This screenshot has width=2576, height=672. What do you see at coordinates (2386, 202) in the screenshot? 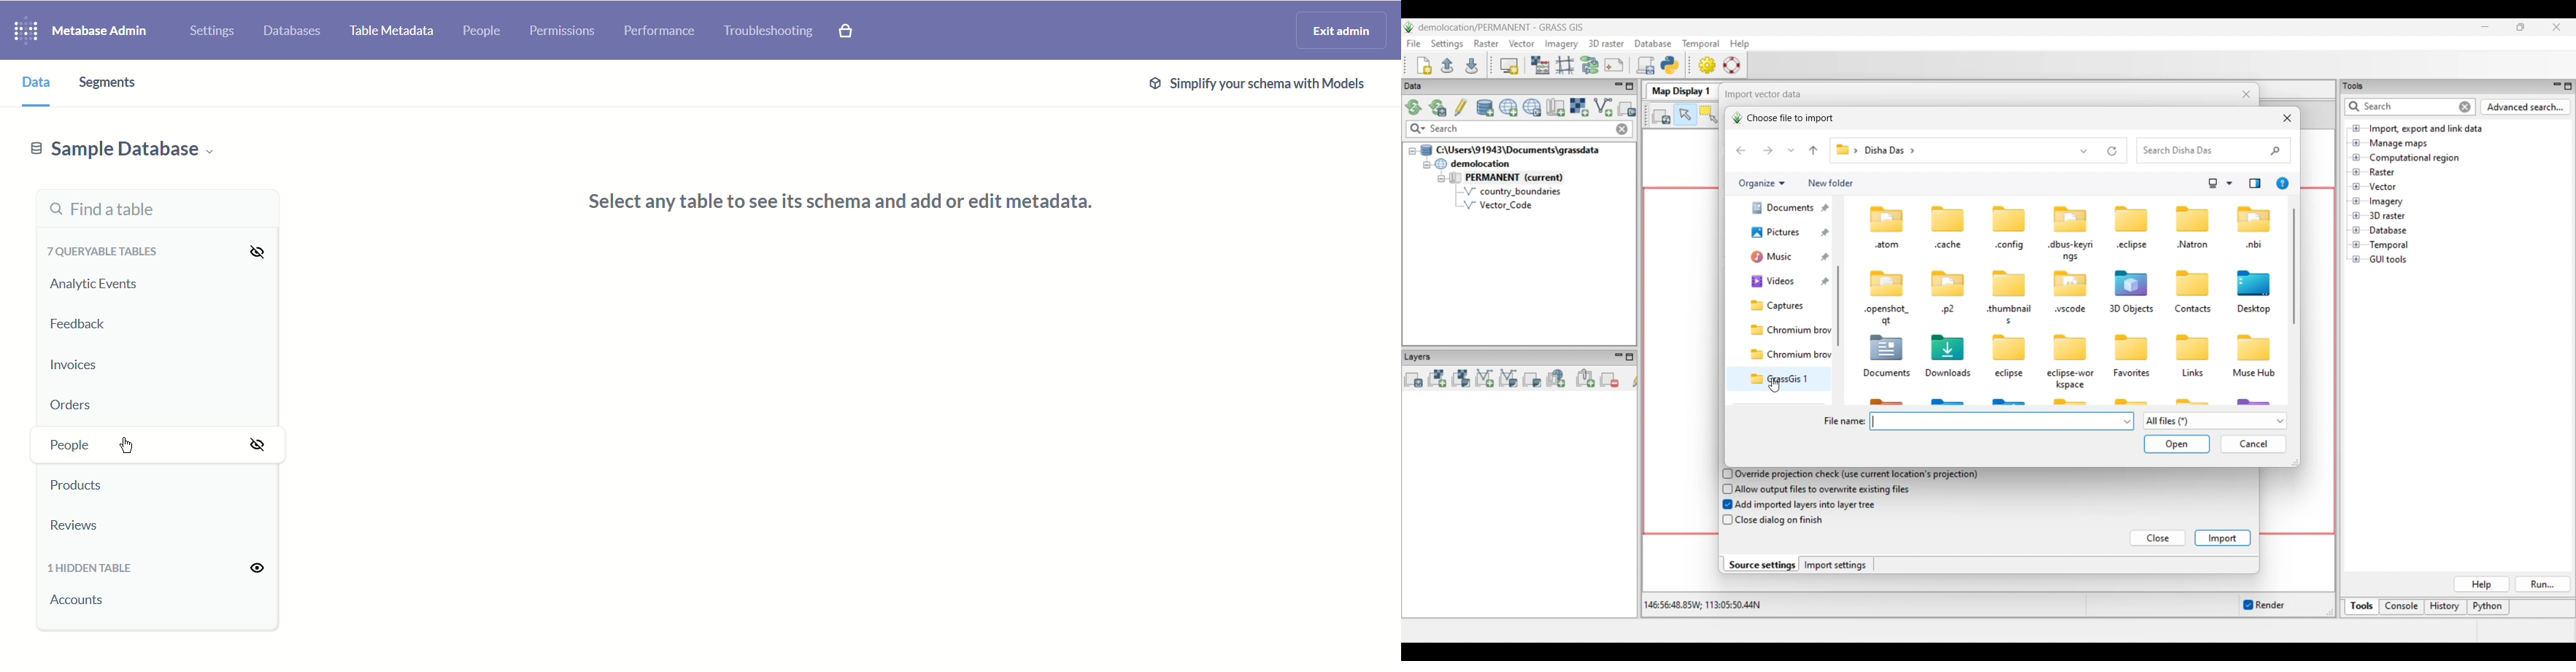
I see `Double click to see files under Imagery` at bounding box center [2386, 202].